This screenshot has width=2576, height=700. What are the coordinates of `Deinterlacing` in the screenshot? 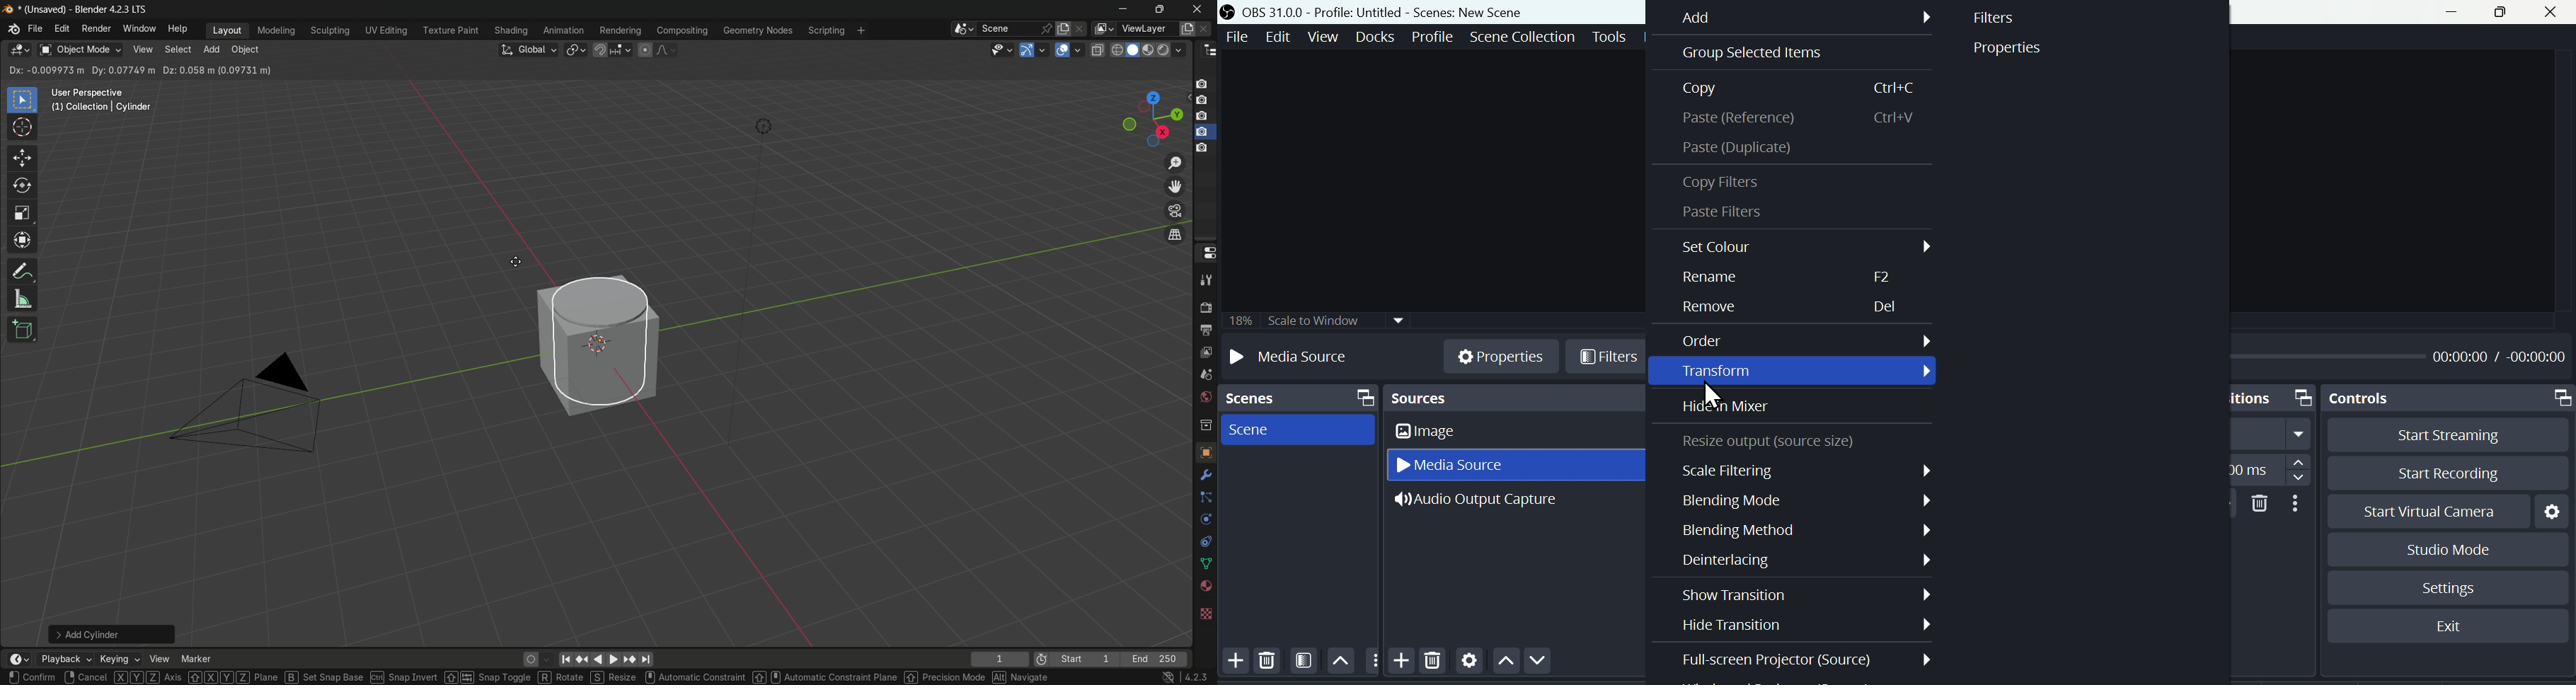 It's located at (1808, 558).